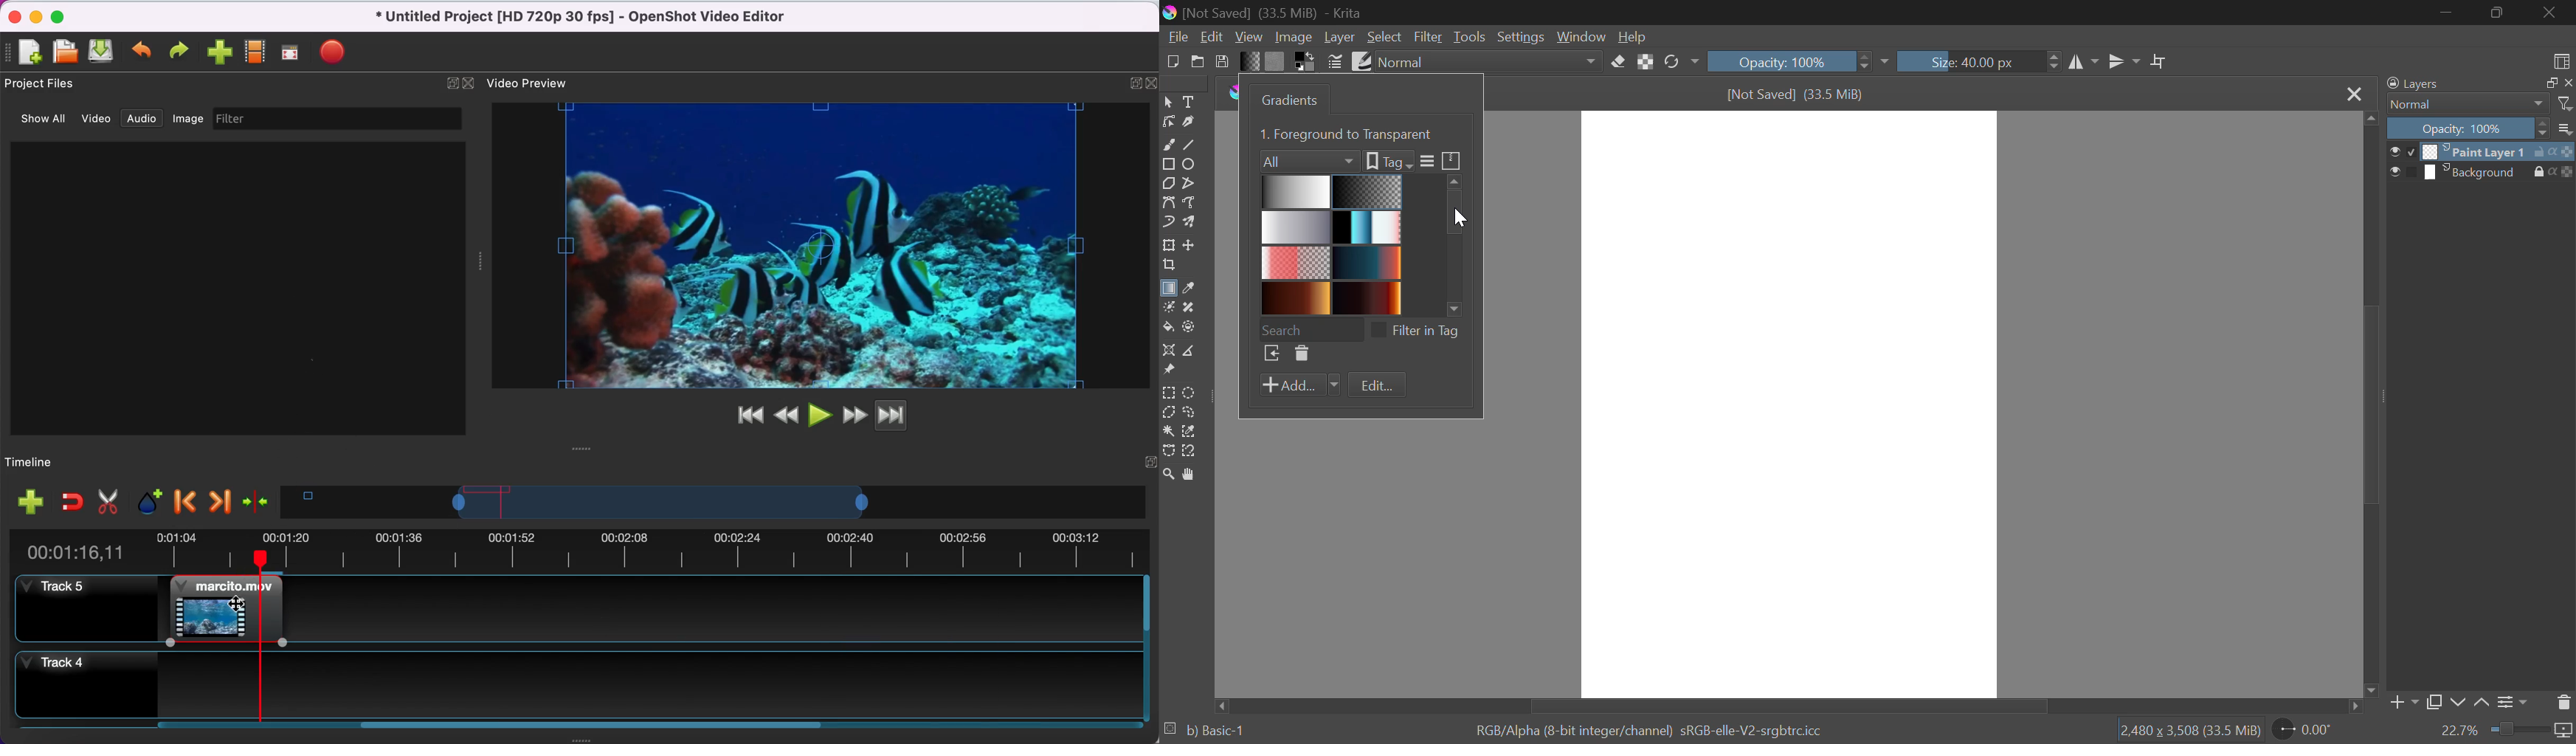  I want to click on Close, so click(2554, 13).